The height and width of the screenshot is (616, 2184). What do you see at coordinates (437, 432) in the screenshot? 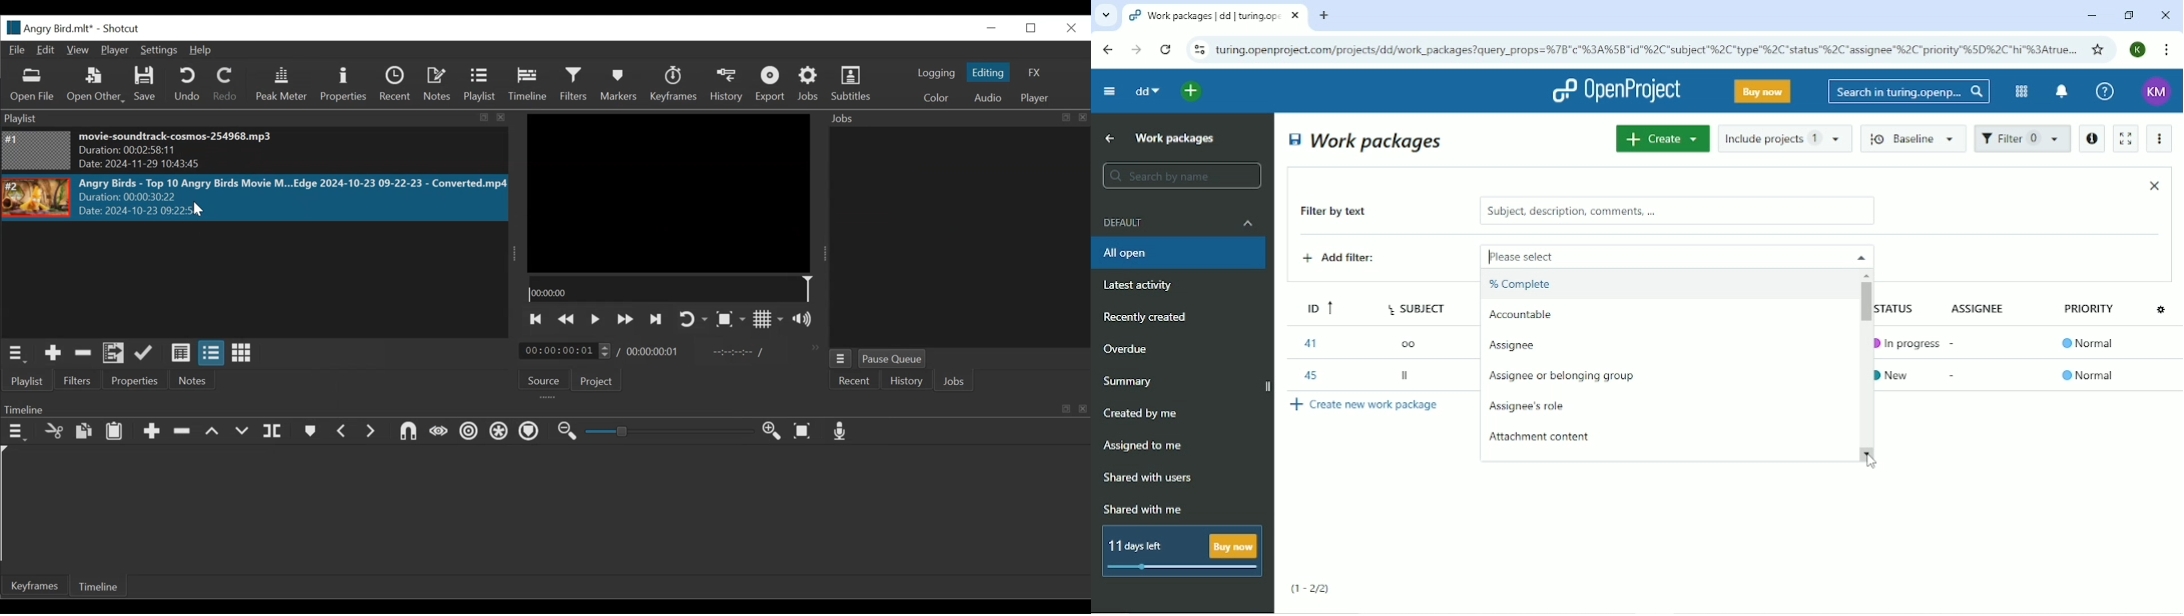
I see `Scrub while dragging` at bounding box center [437, 432].